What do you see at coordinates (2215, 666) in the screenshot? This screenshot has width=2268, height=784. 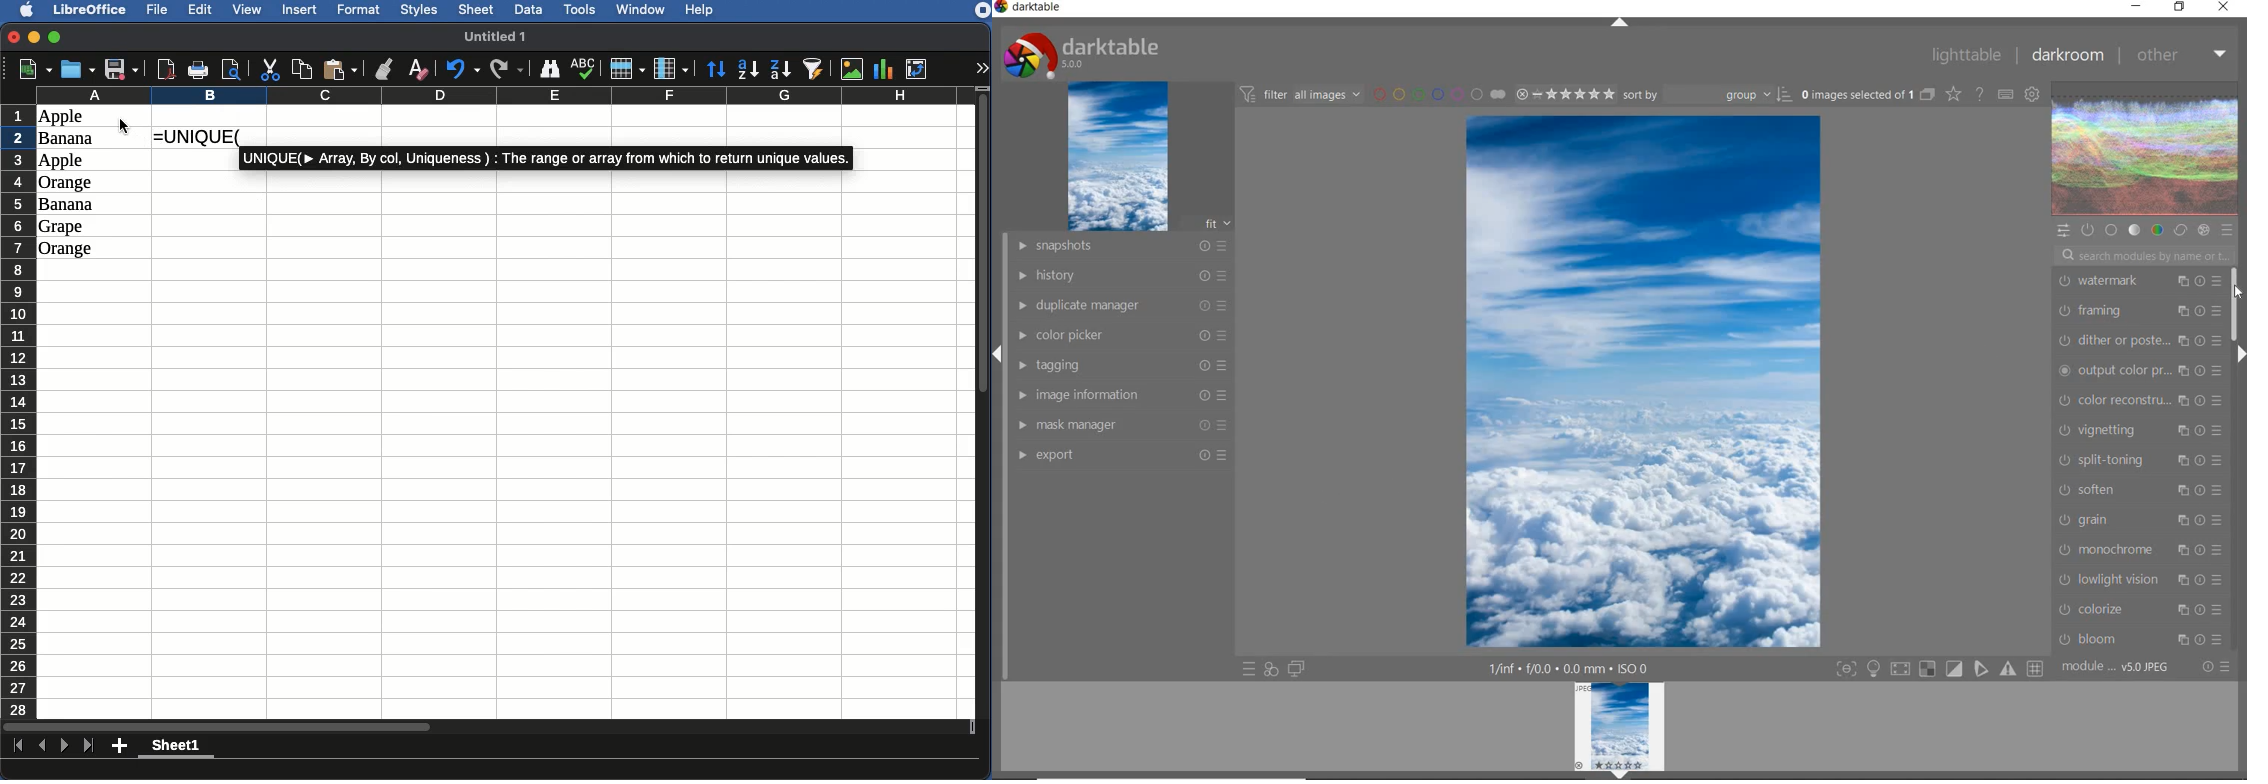 I see `RESET OR PRESET & PREFERENCE` at bounding box center [2215, 666].